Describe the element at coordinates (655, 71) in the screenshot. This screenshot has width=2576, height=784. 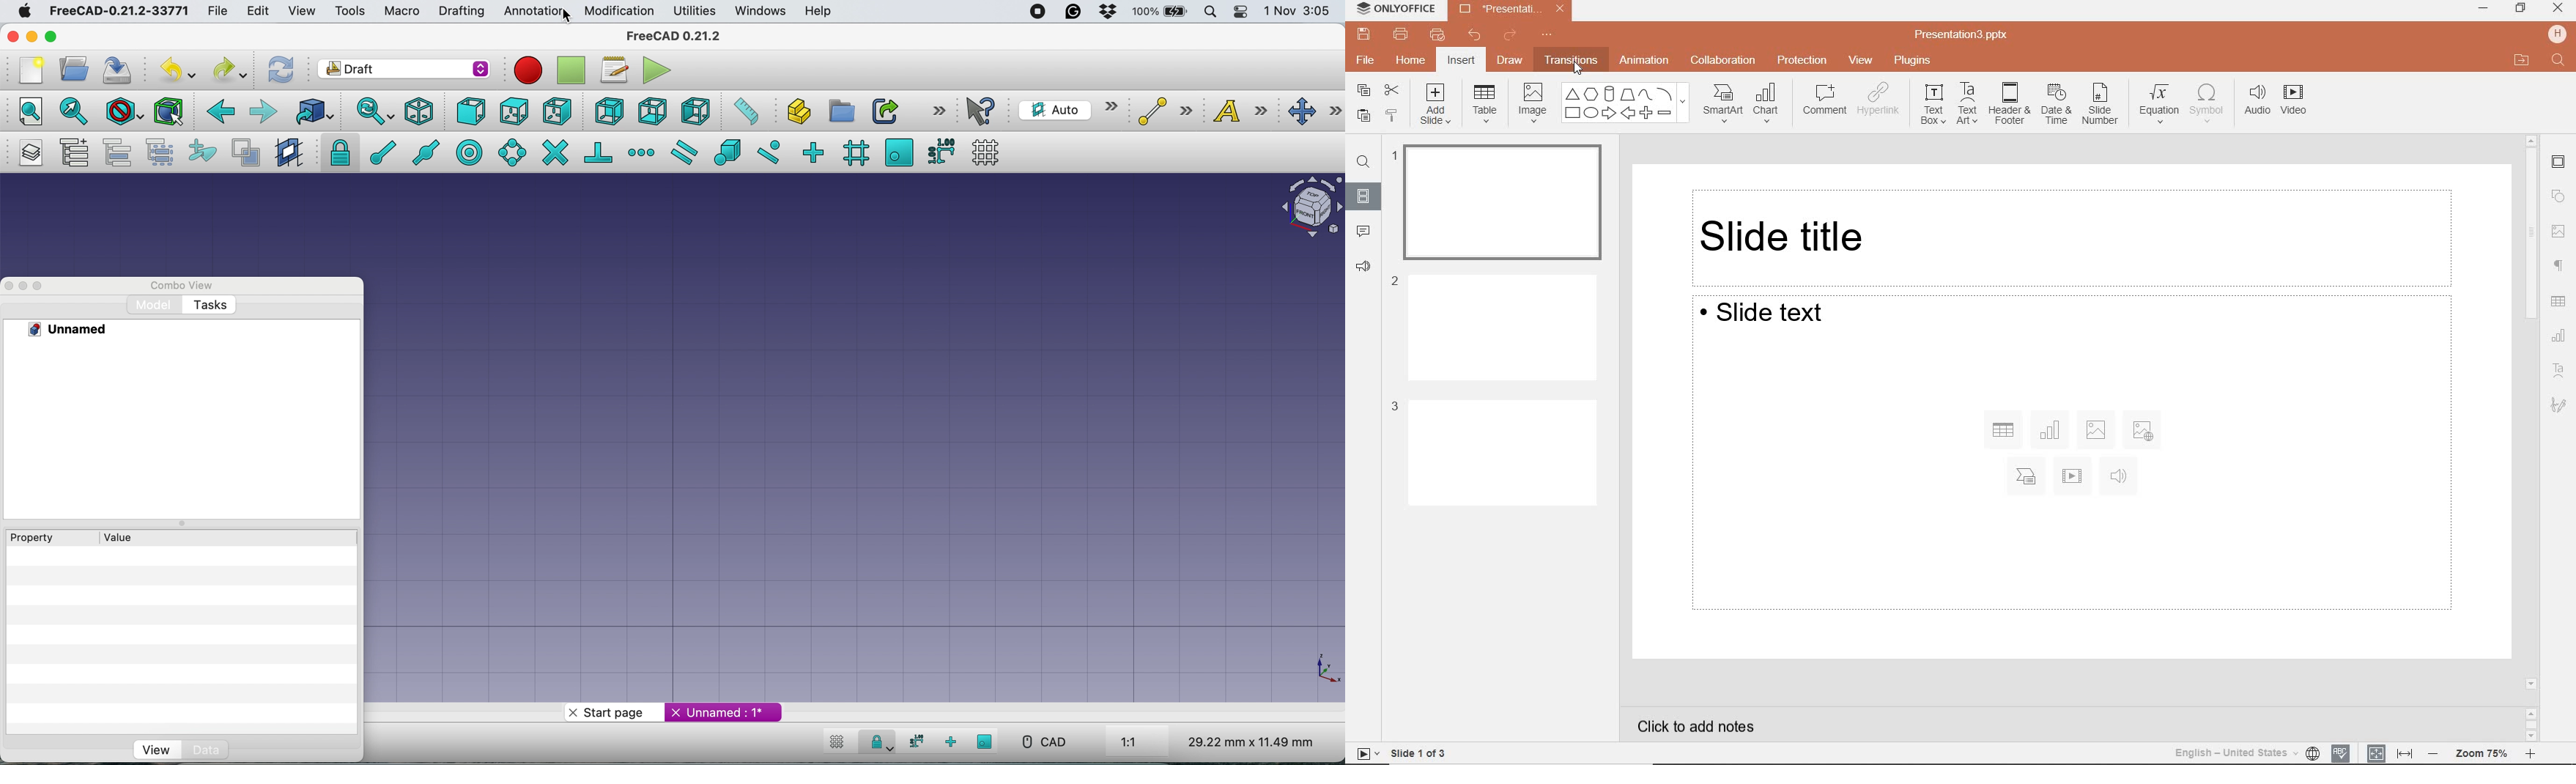
I see `execute macros` at that location.